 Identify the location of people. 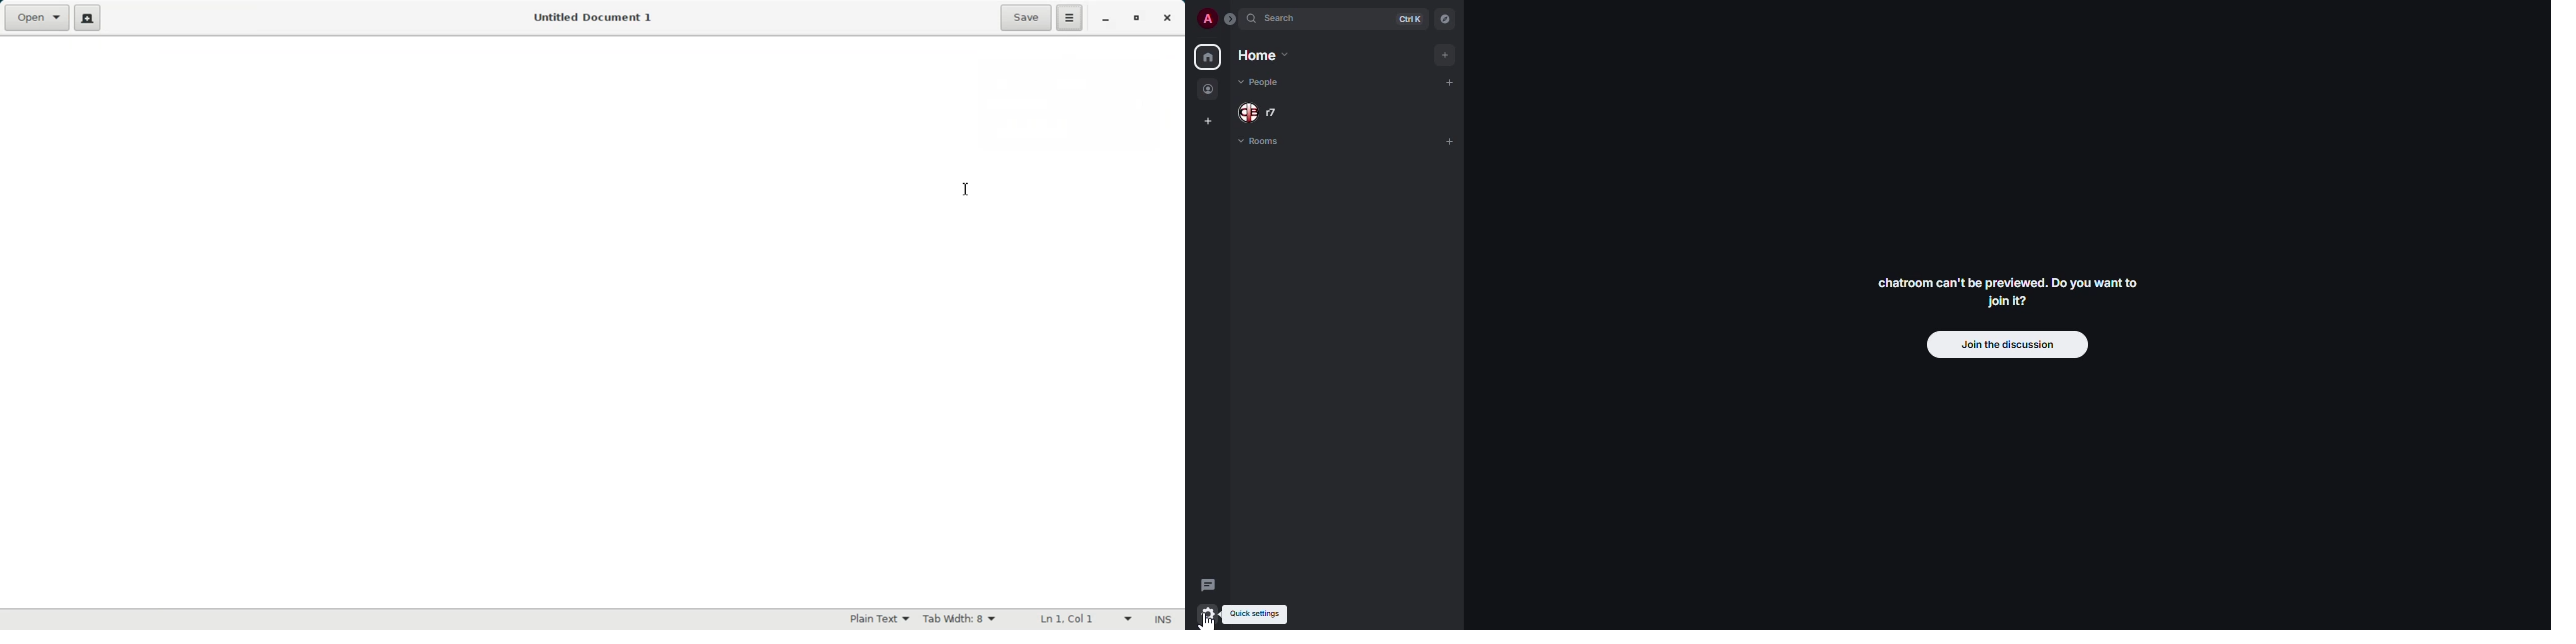
(1268, 84).